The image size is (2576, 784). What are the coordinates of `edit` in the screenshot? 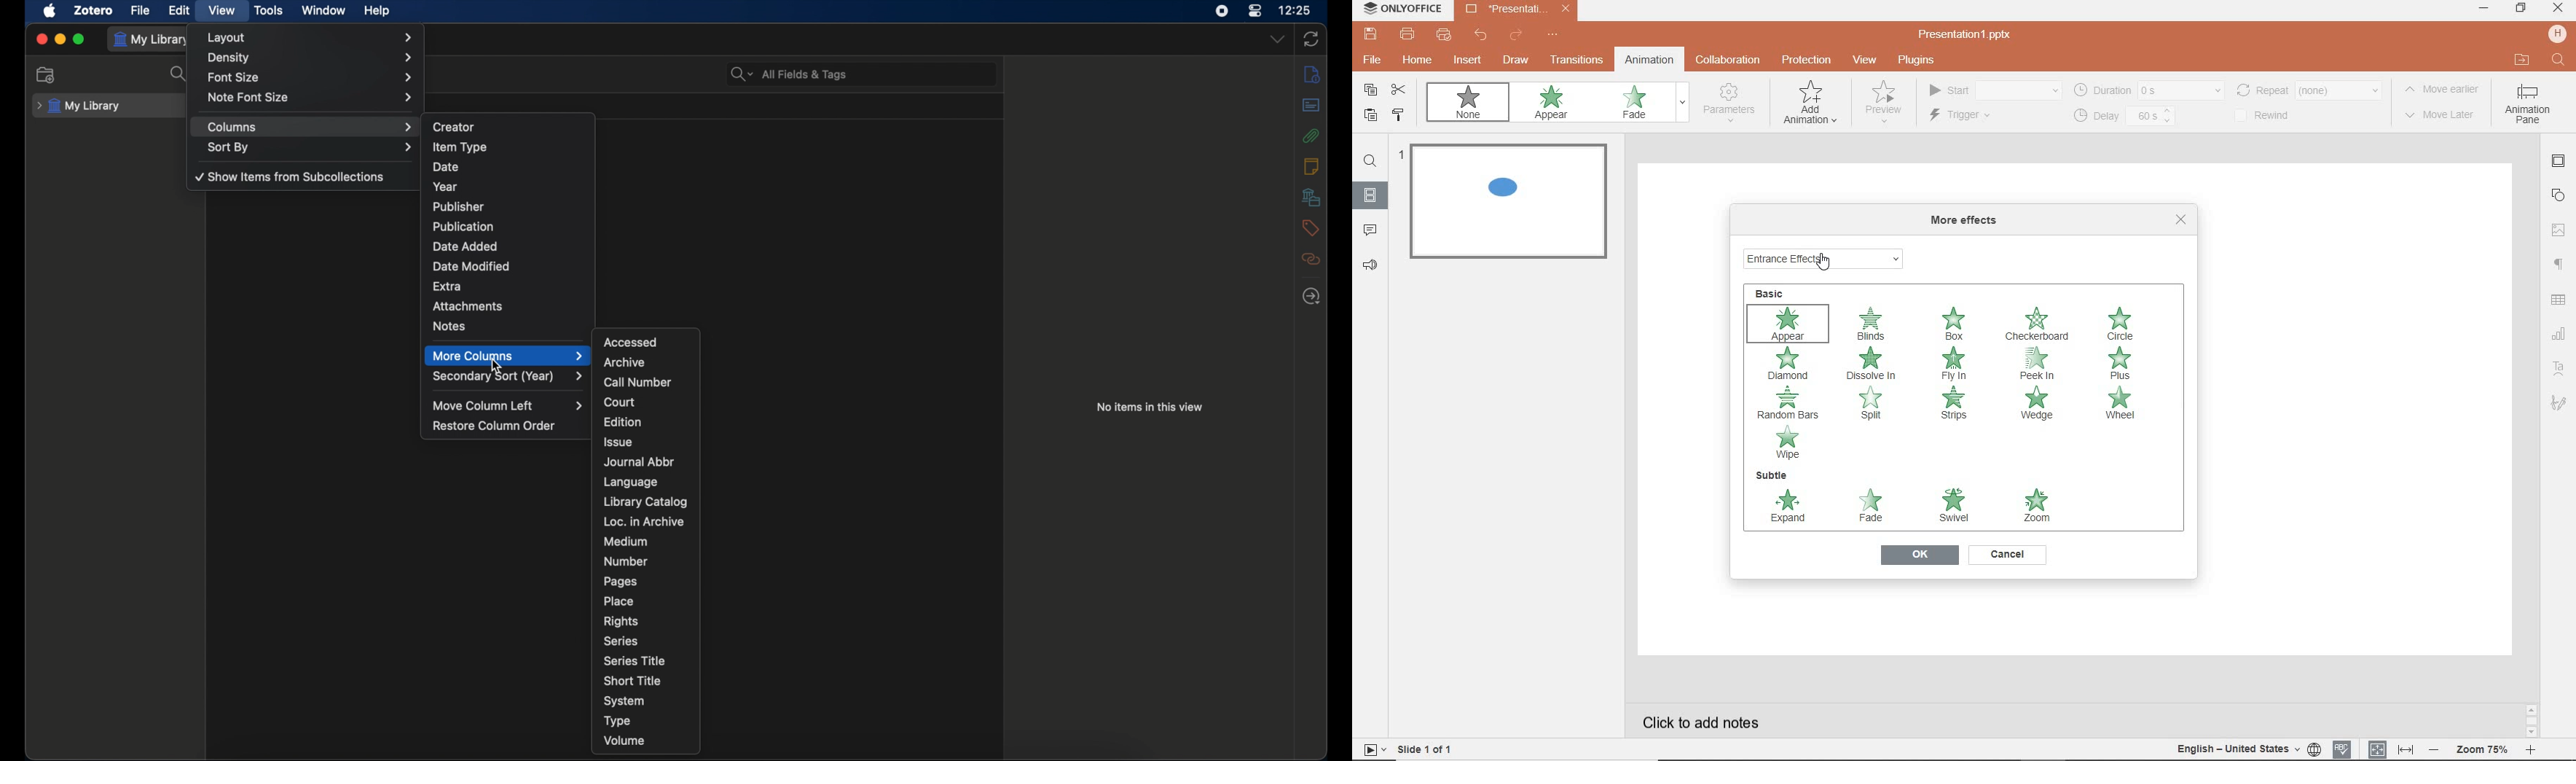 It's located at (179, 11).